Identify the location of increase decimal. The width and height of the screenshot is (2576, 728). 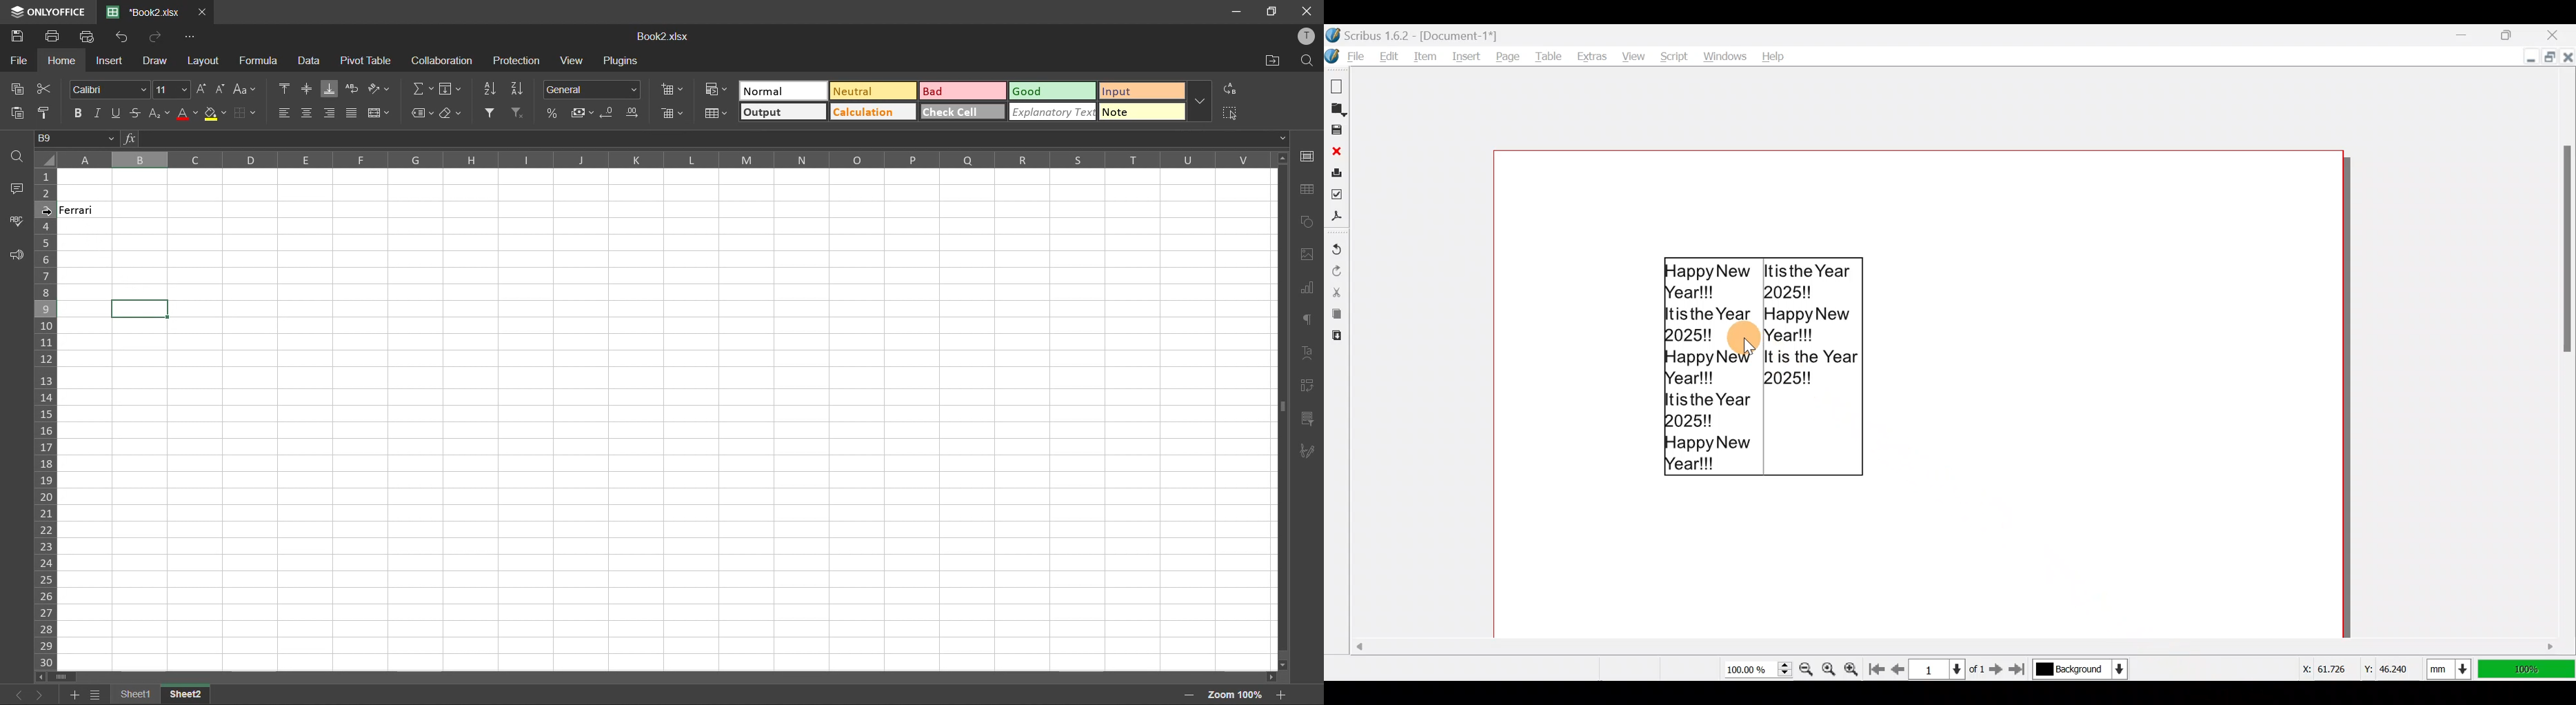
(634, 113).